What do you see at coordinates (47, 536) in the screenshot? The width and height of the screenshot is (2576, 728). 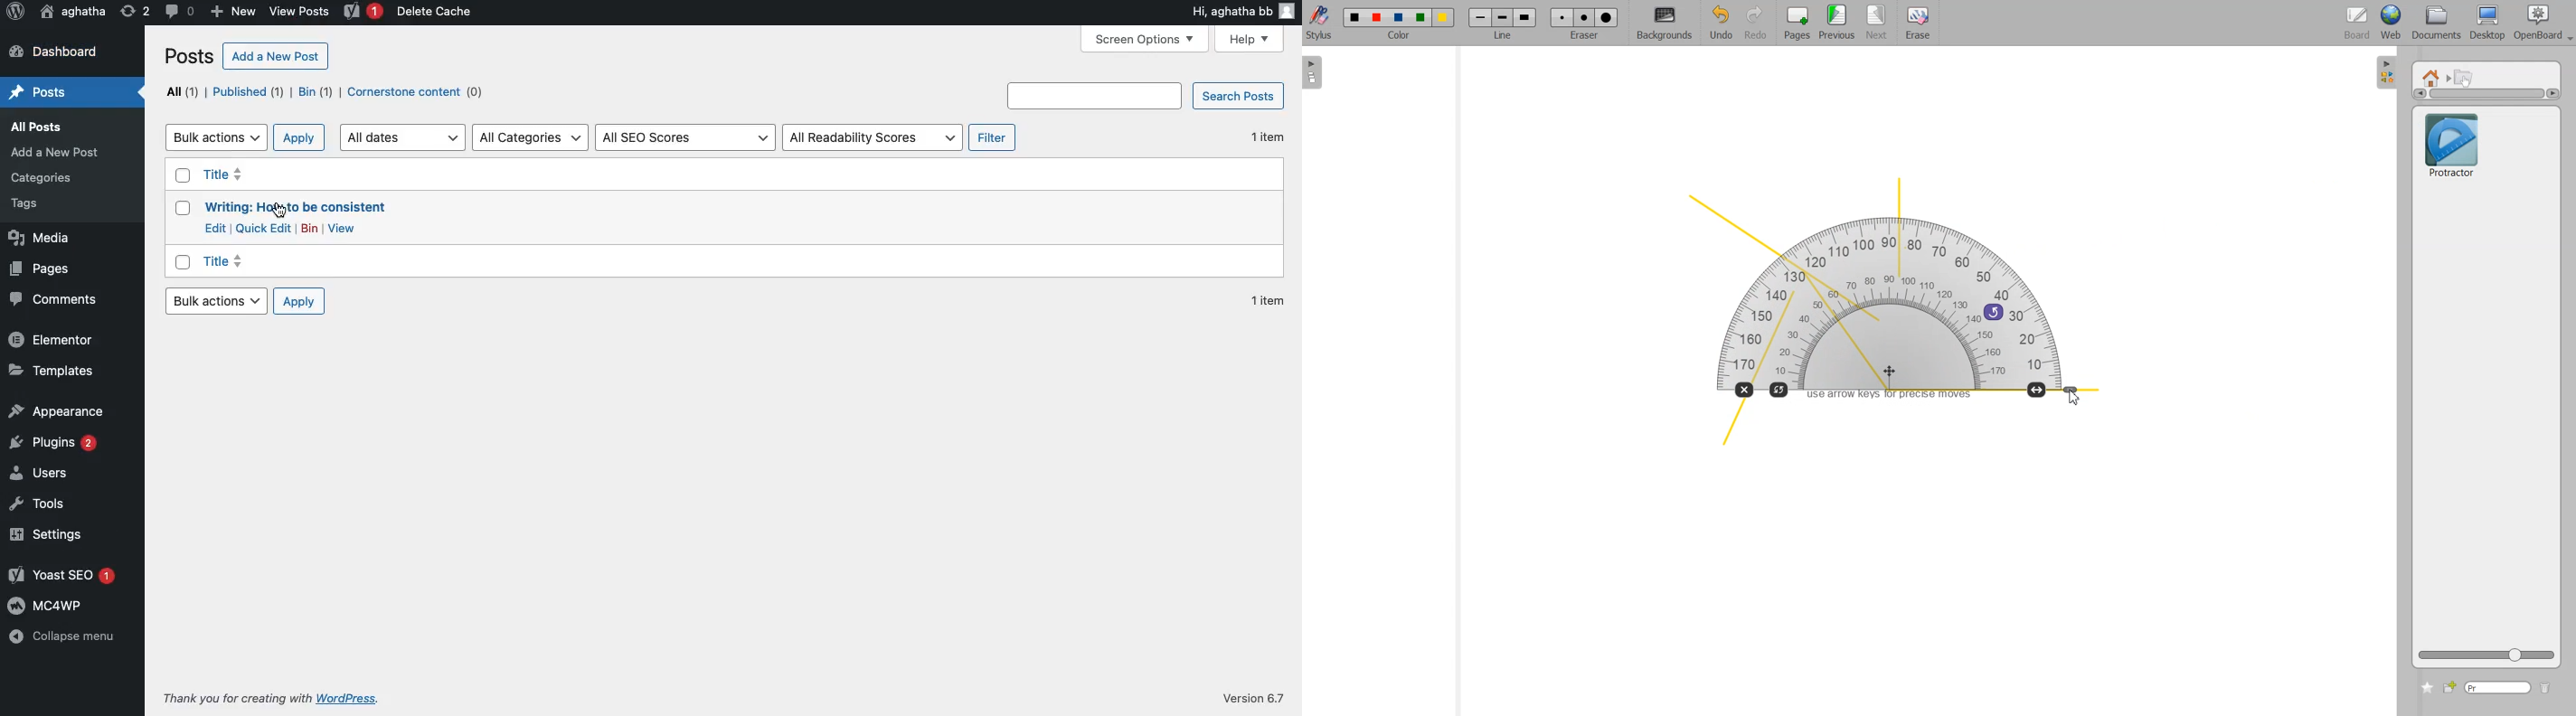 I see `Settings` at bounding box center [47, 536].